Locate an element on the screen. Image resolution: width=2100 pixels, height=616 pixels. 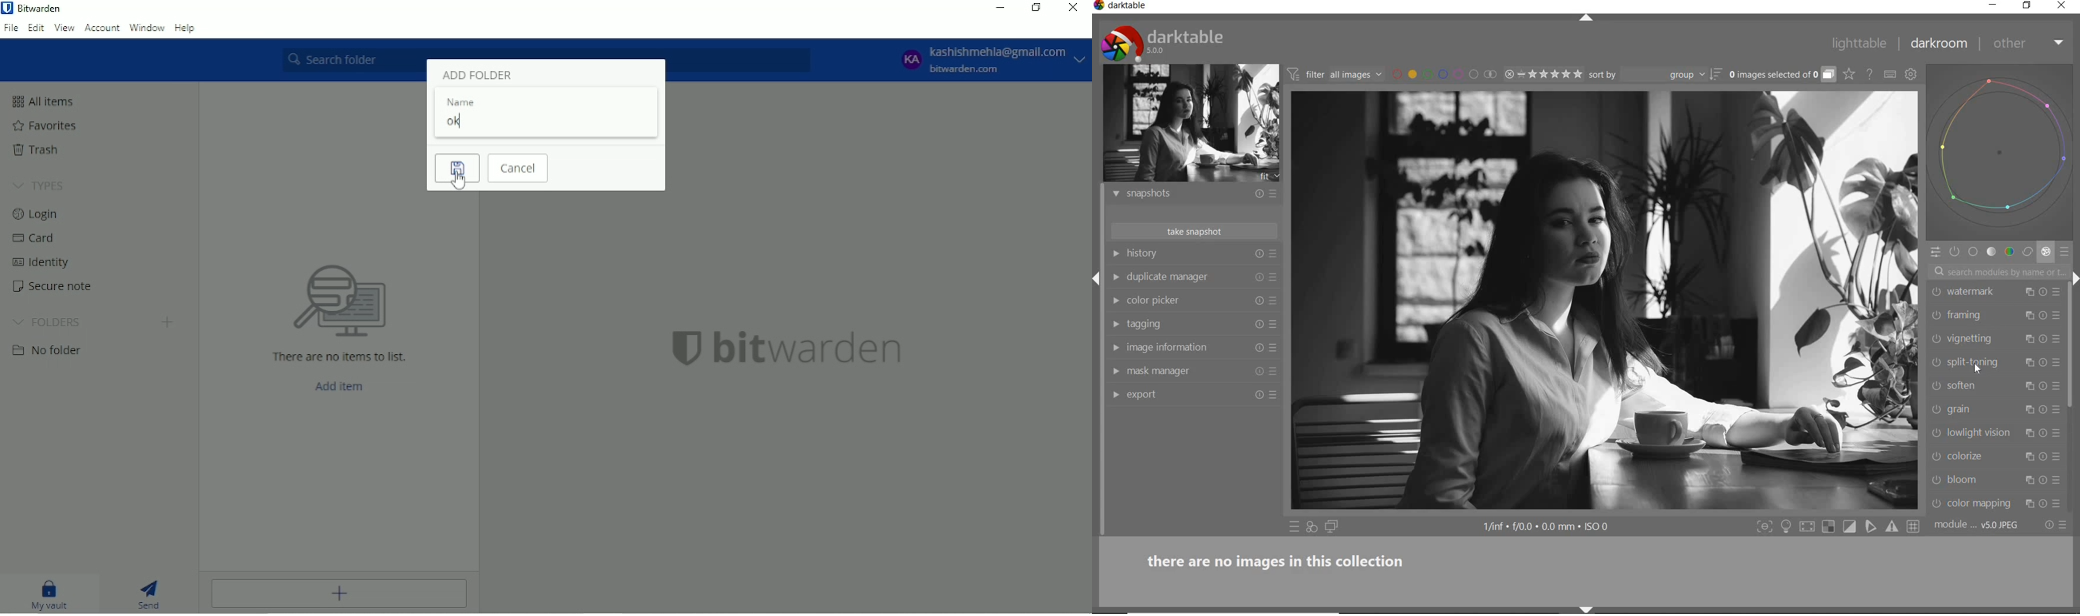
lowlight vision is located at coordinates (1981, 432).